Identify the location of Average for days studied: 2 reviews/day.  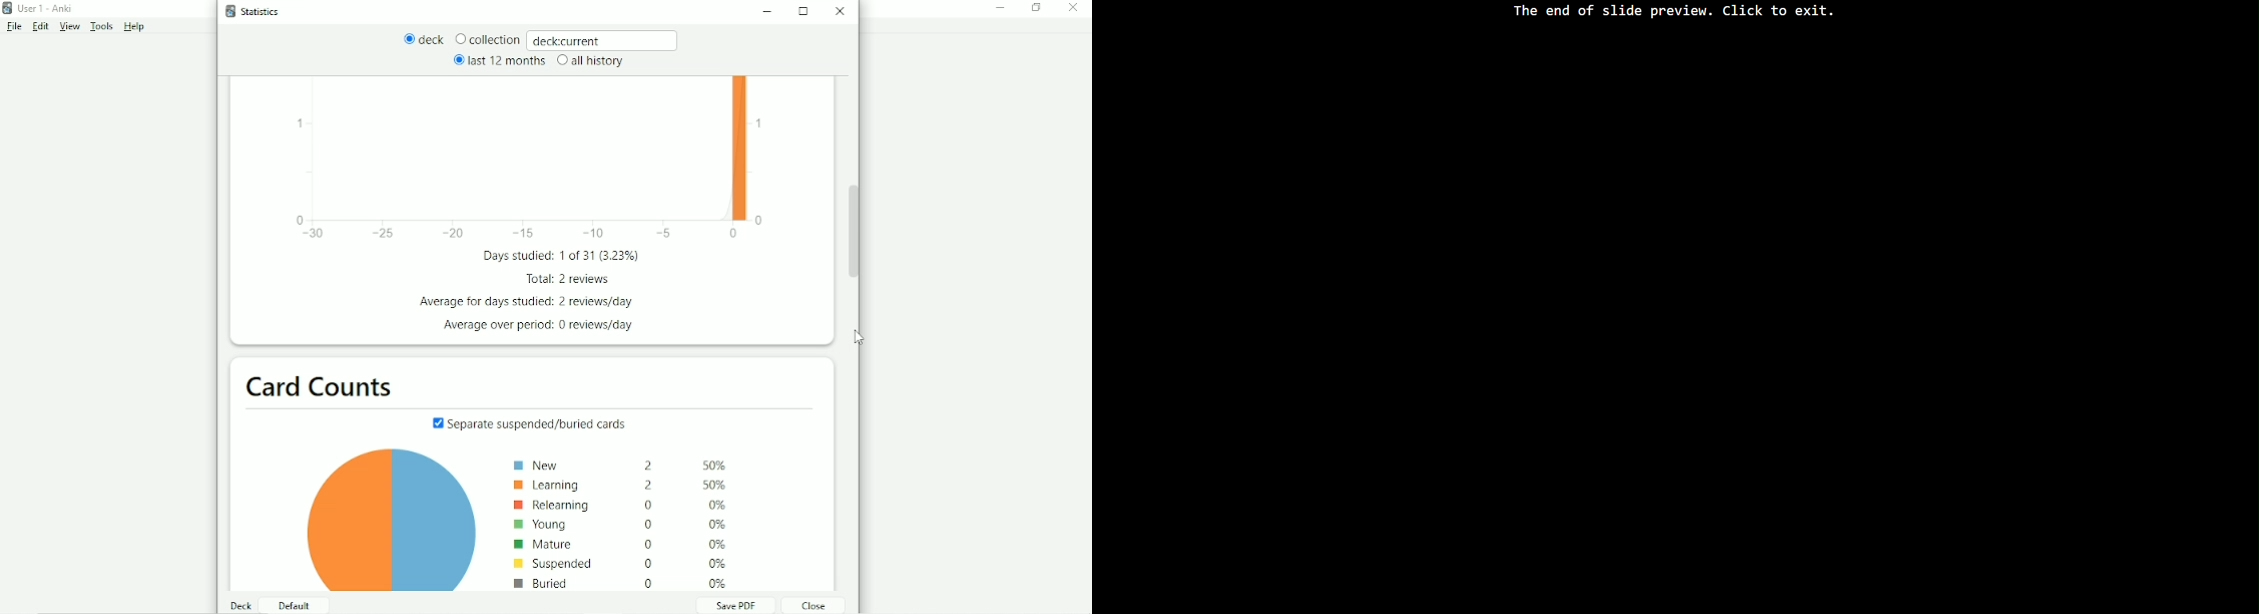
(531, 302).